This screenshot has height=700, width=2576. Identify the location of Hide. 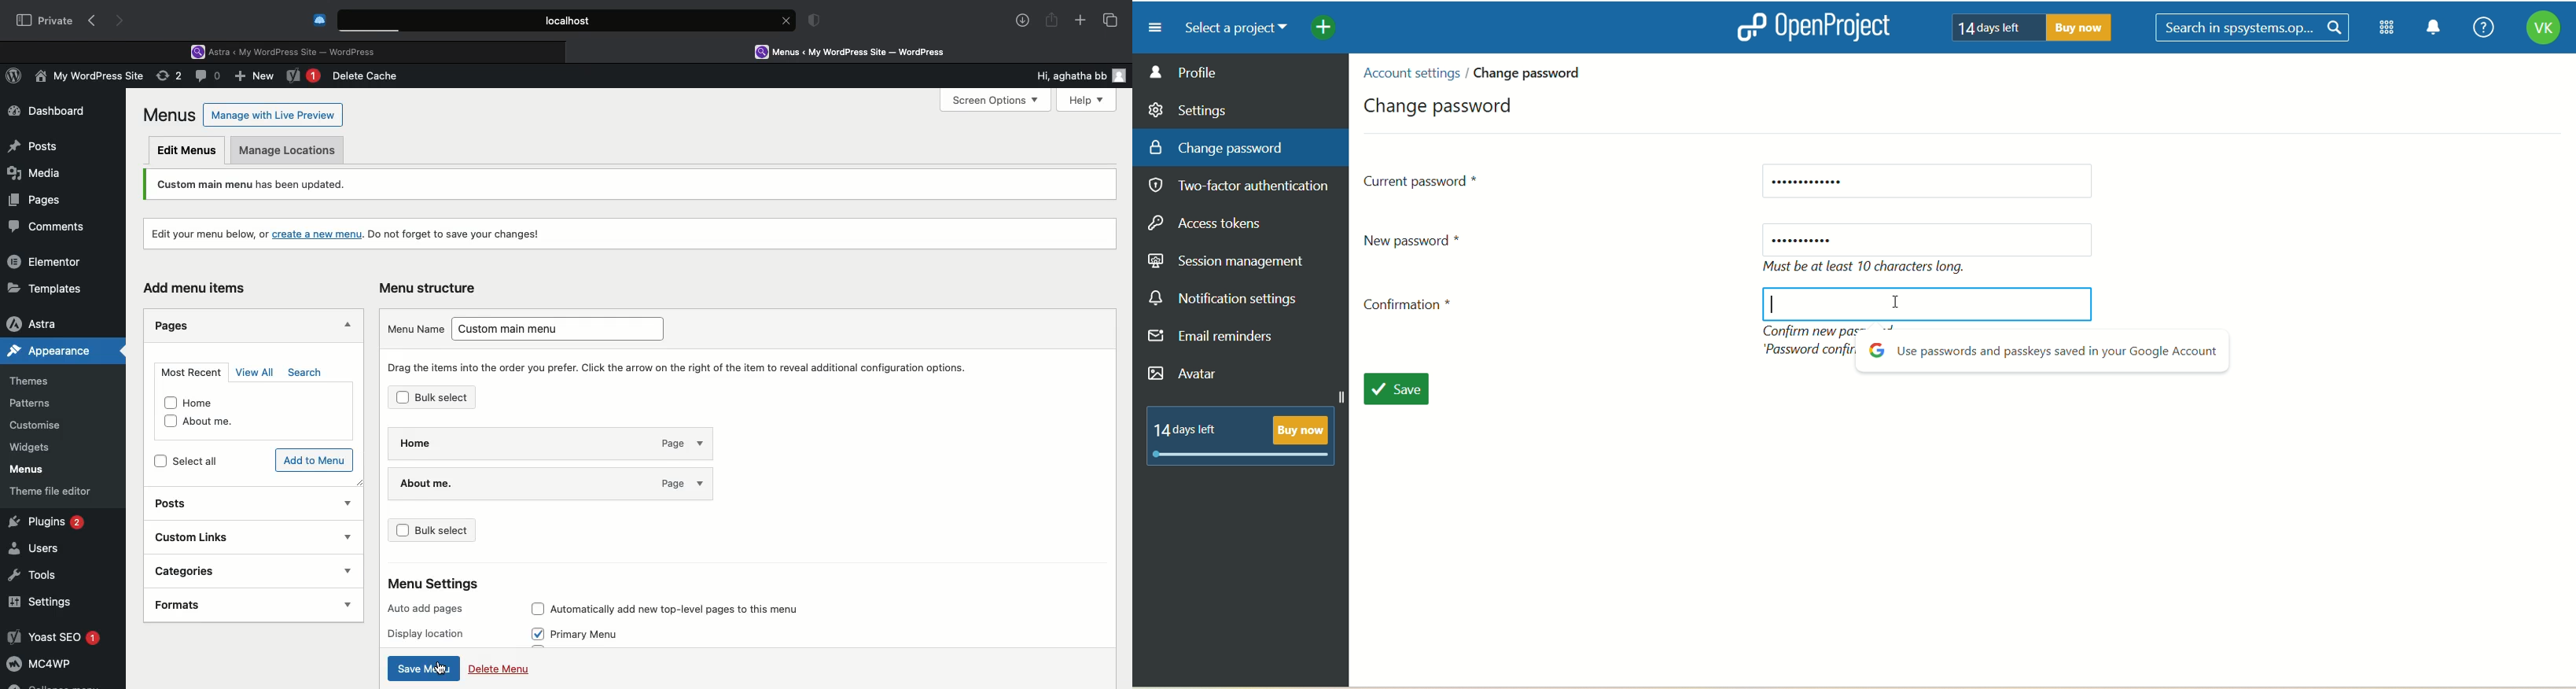
(344, 322).